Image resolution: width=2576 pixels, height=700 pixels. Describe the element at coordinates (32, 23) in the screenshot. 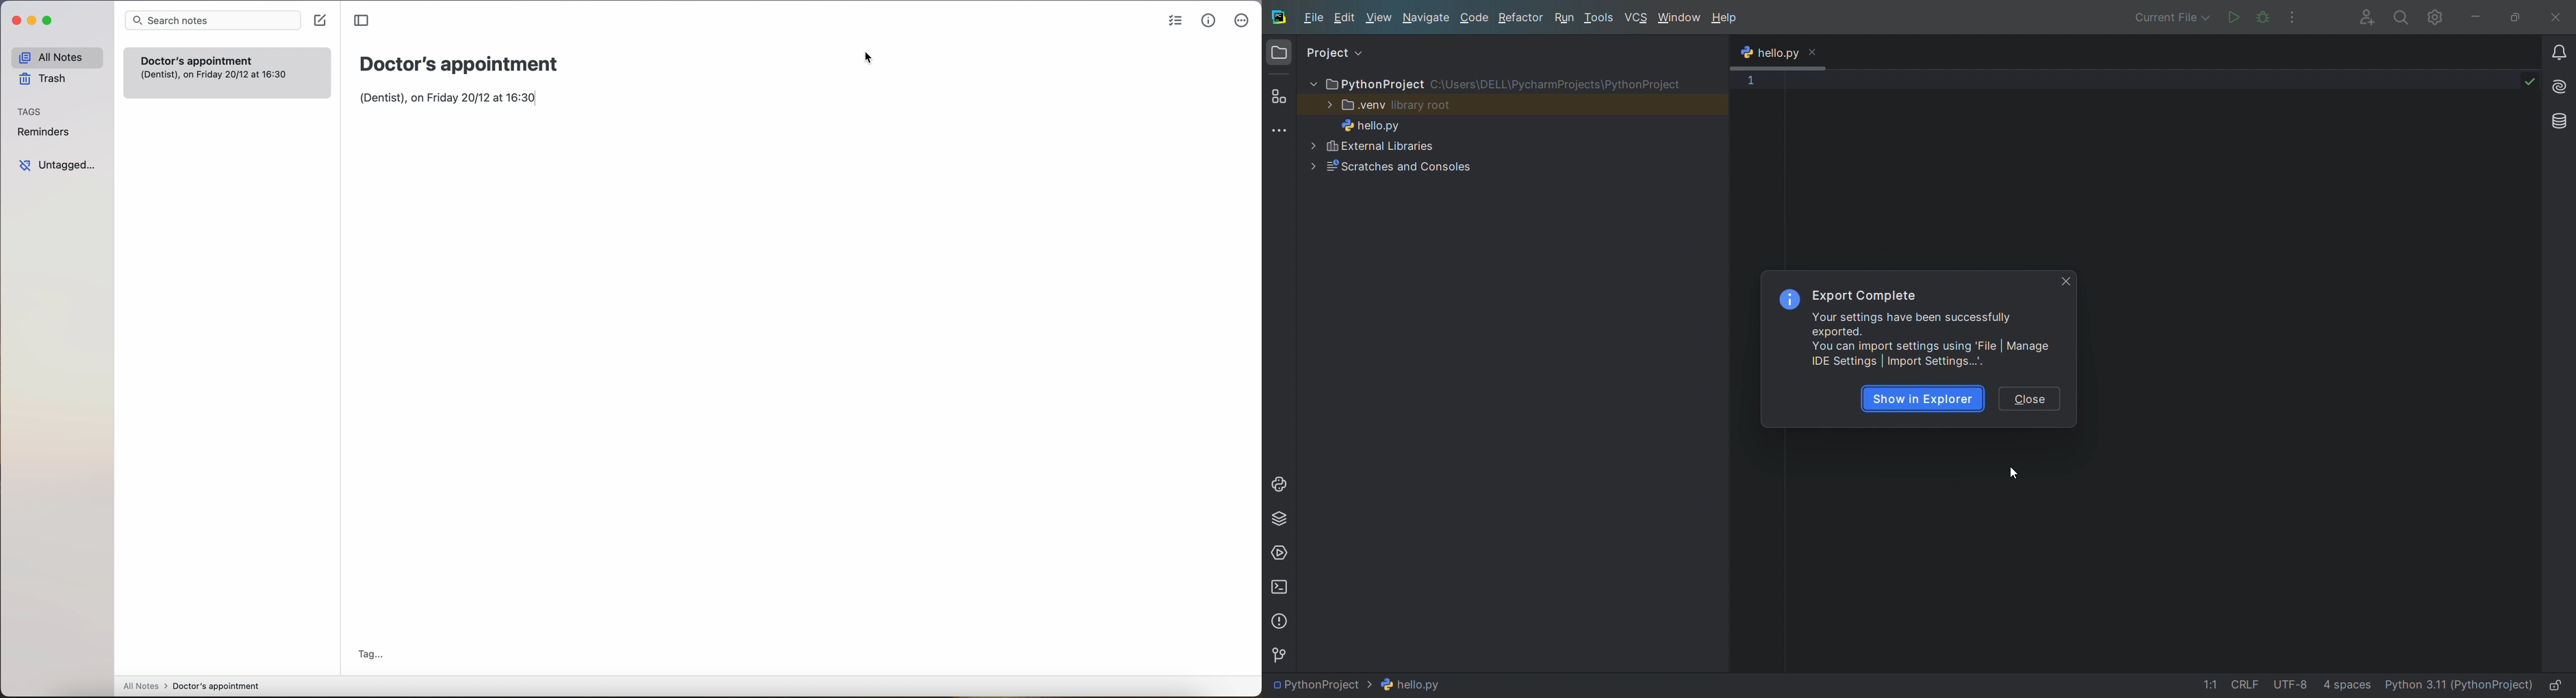

I see `minimize` at that location.